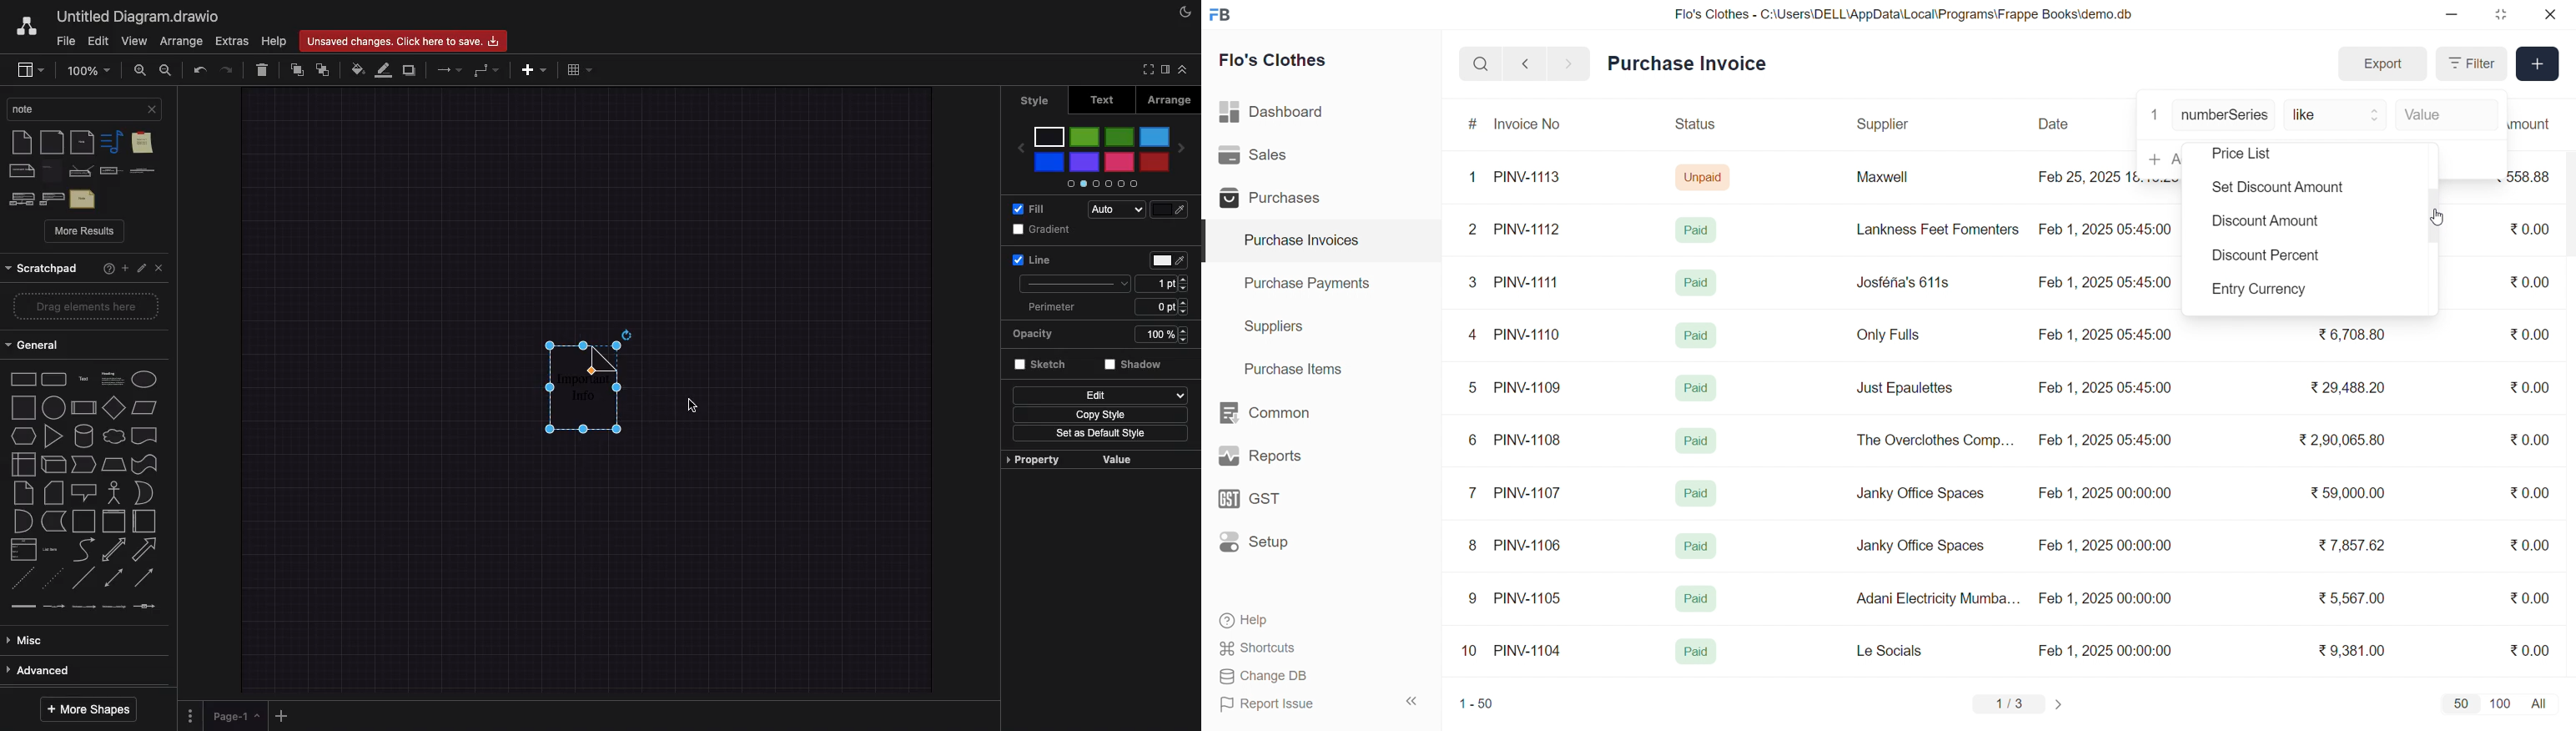 Image resolution: width=2576 pixels, height=756 pixels. What do you see at coordinates (1473, 439) in the screenshot?
I see `6` at bounding box center [1473, 439].